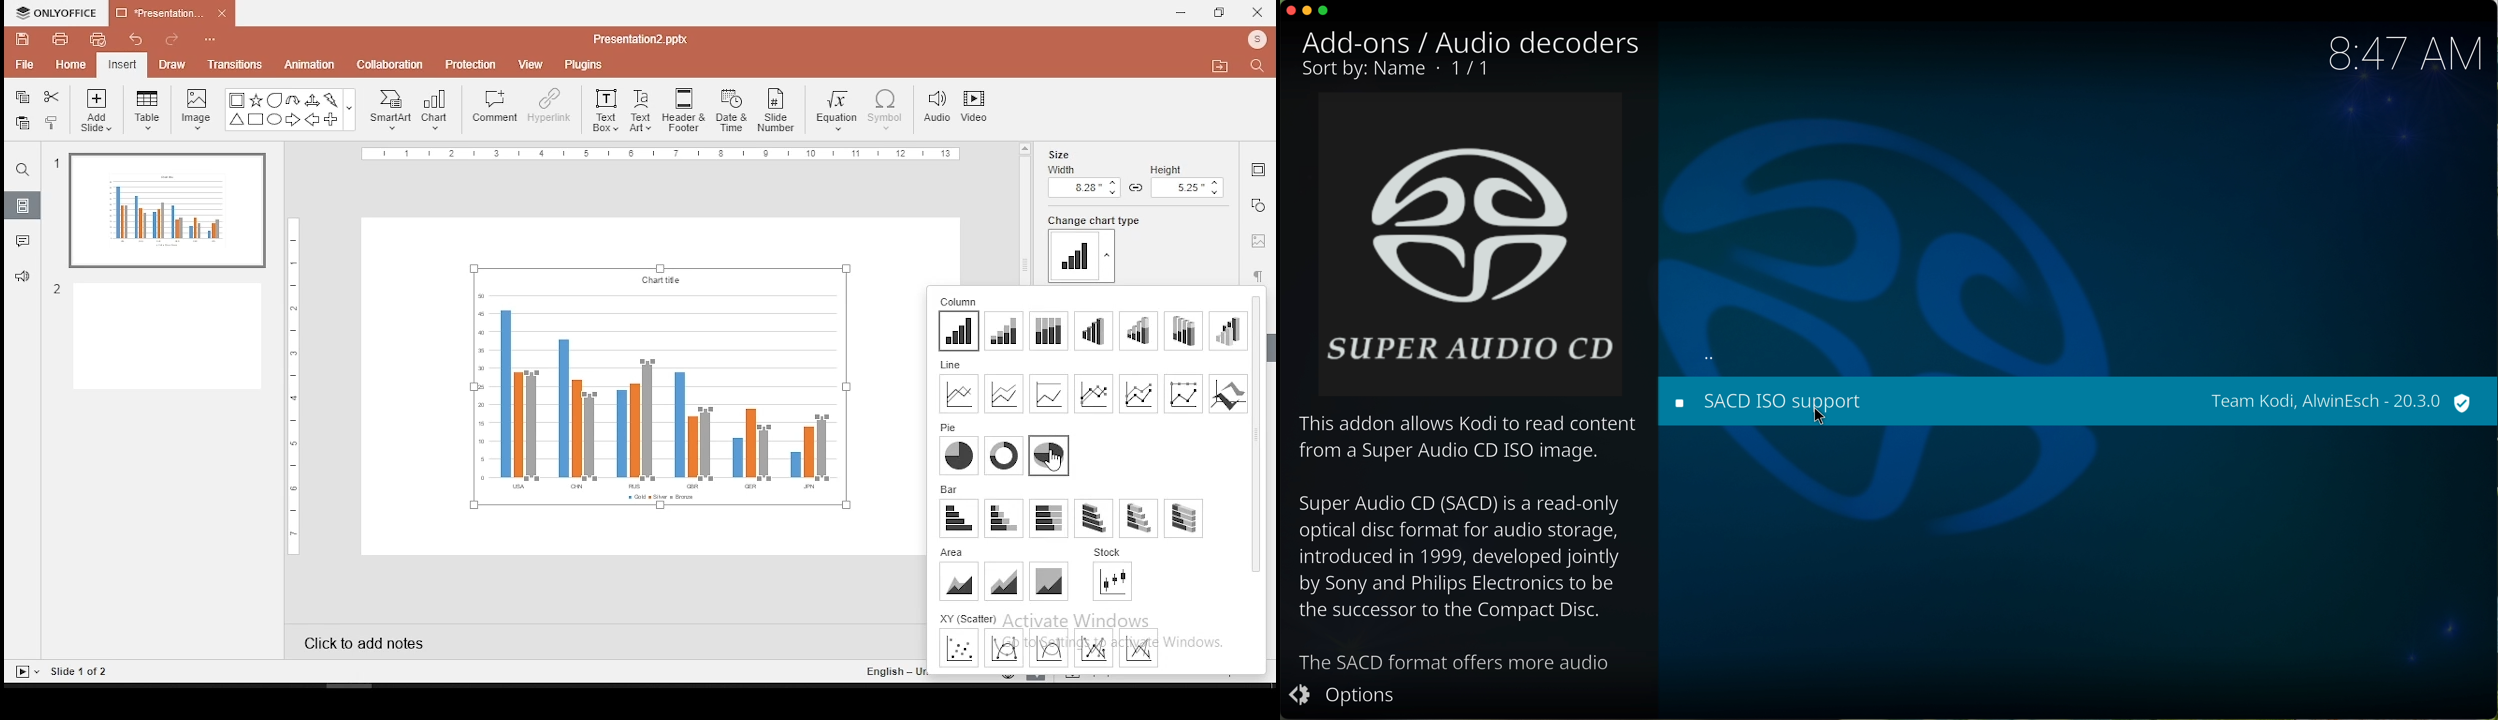 This screenshot has width=2520, height=728. Describe the element at coordinates (1257, 41) in the screenshot. I see `icon` at that location.